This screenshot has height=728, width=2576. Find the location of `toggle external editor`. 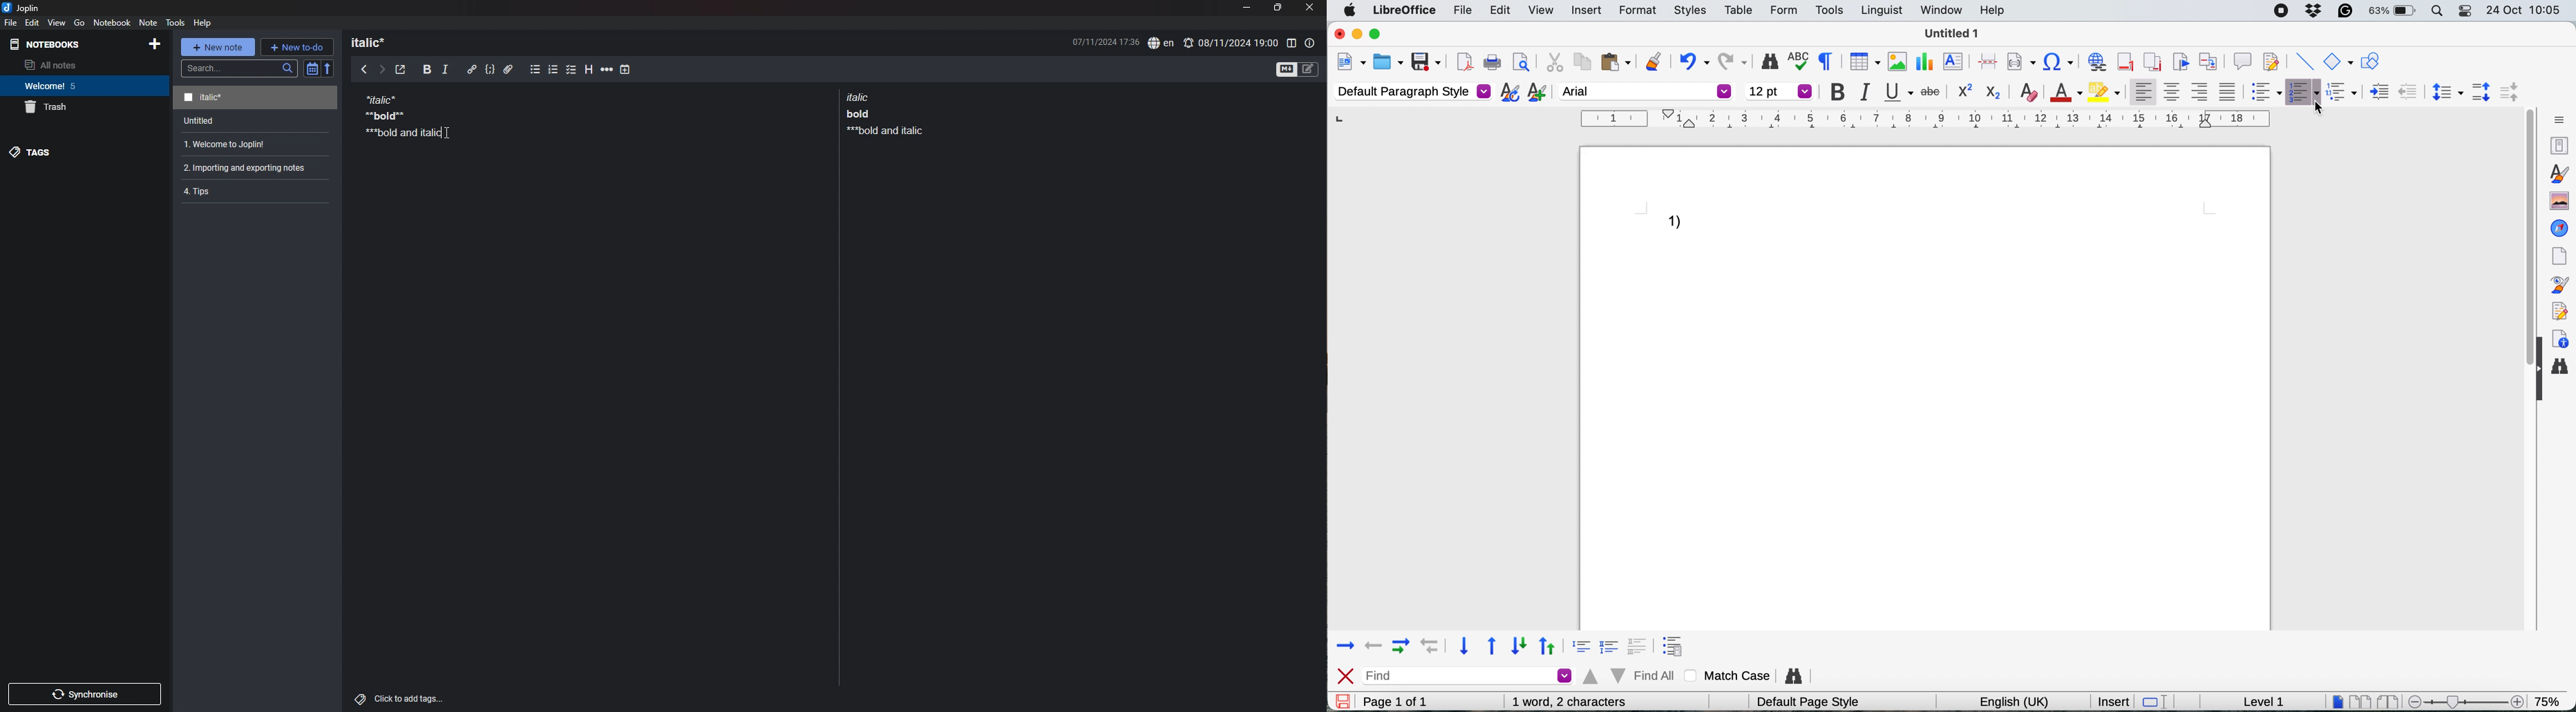

toggle external editor is located at coordinates (401, 70).